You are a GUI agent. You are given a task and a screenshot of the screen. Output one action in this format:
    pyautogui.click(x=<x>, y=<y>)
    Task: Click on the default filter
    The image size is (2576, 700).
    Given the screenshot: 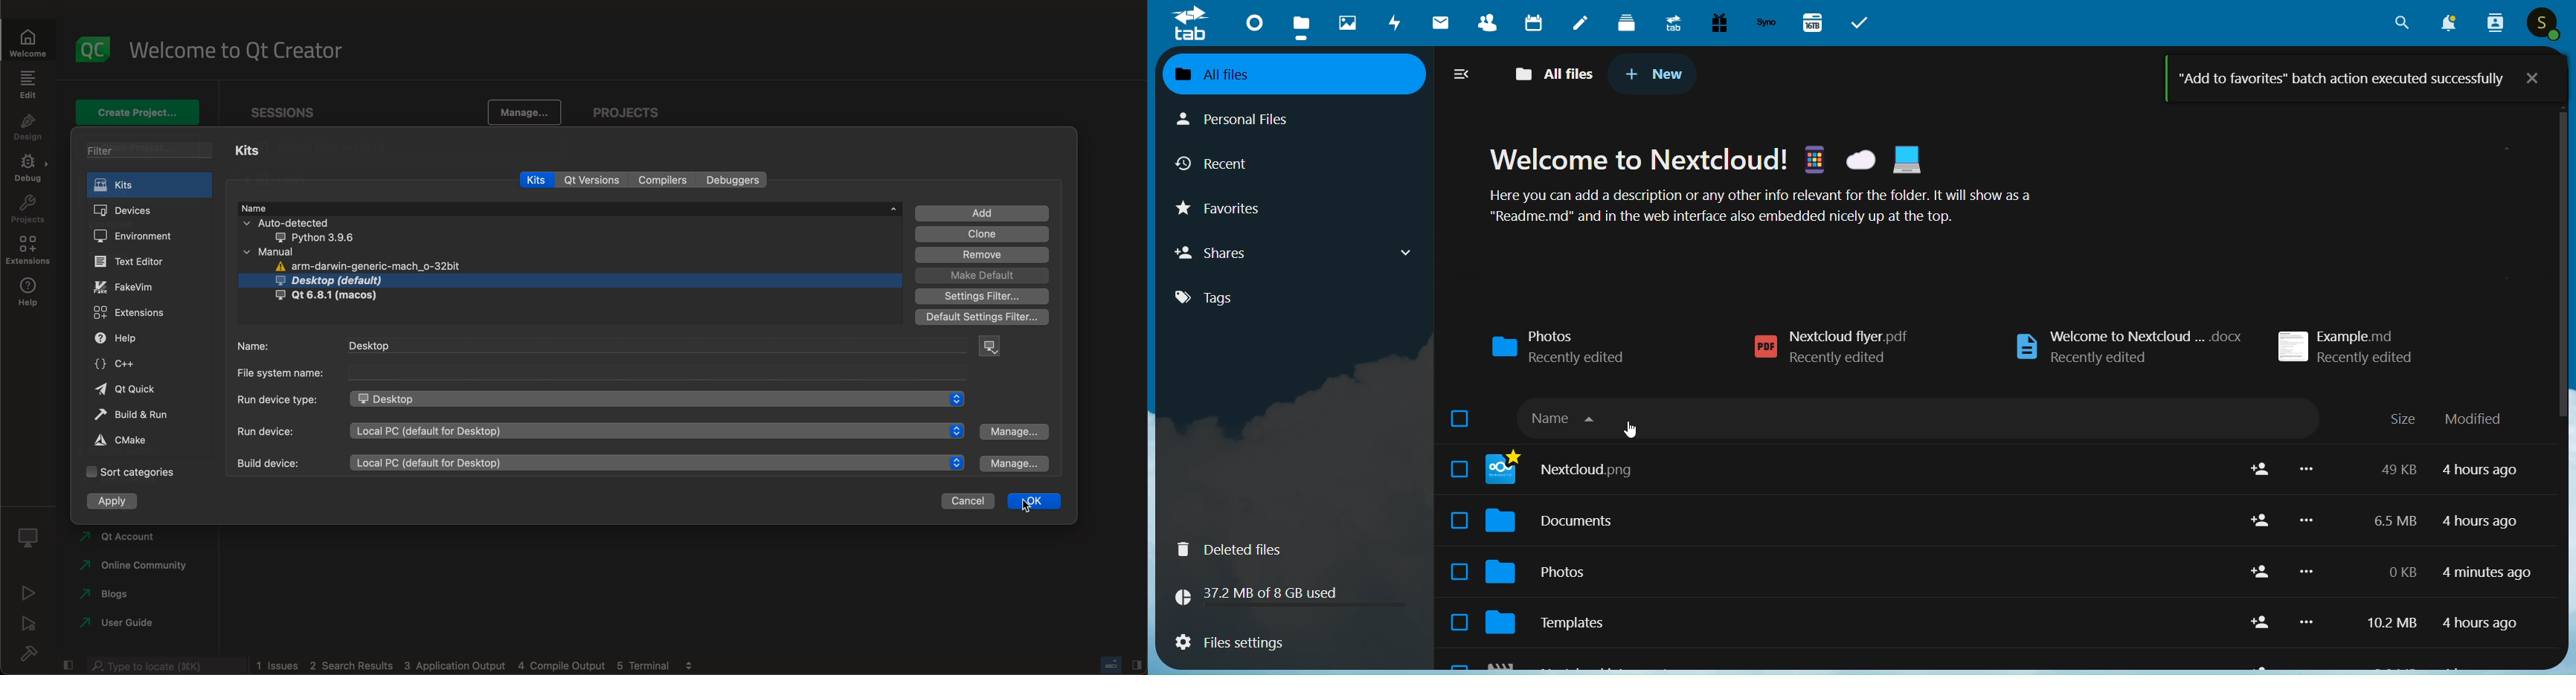 What is the action you would take?
    pyautogui.click(x=981, y=317)
    